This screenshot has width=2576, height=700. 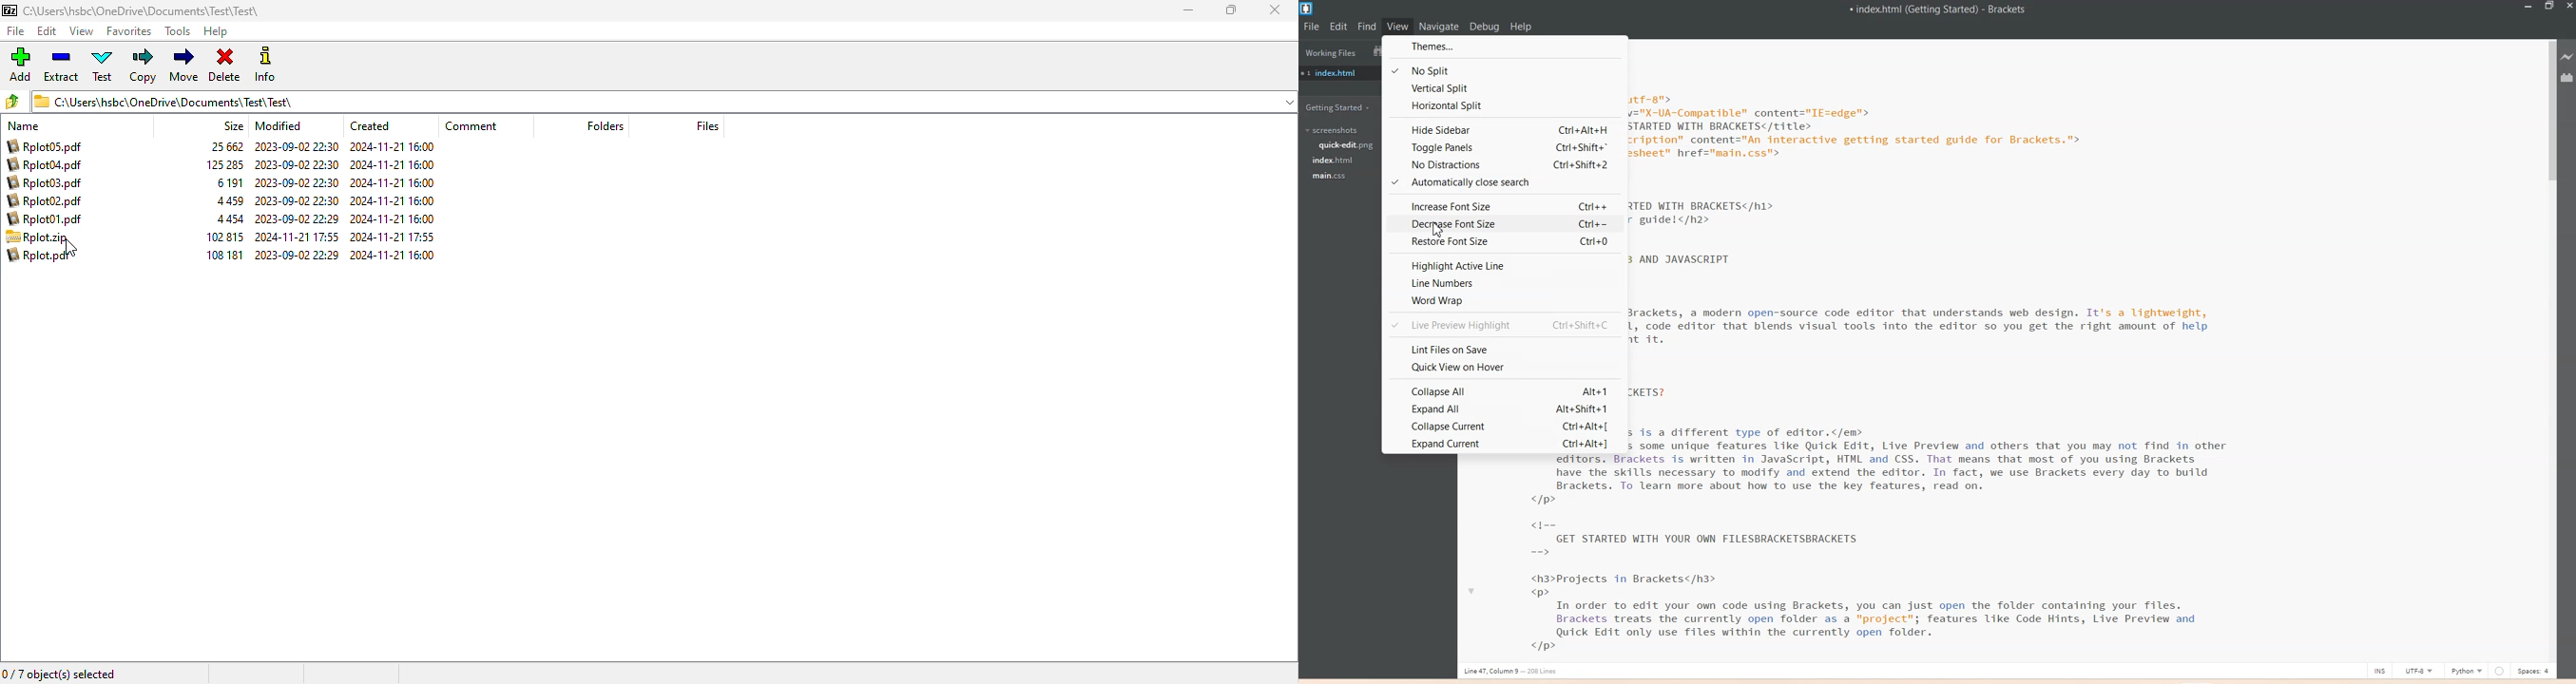 What do you see at coordinates (1541, 558) in the screenshot?
I see `text` at bounding box center [1541, 558].